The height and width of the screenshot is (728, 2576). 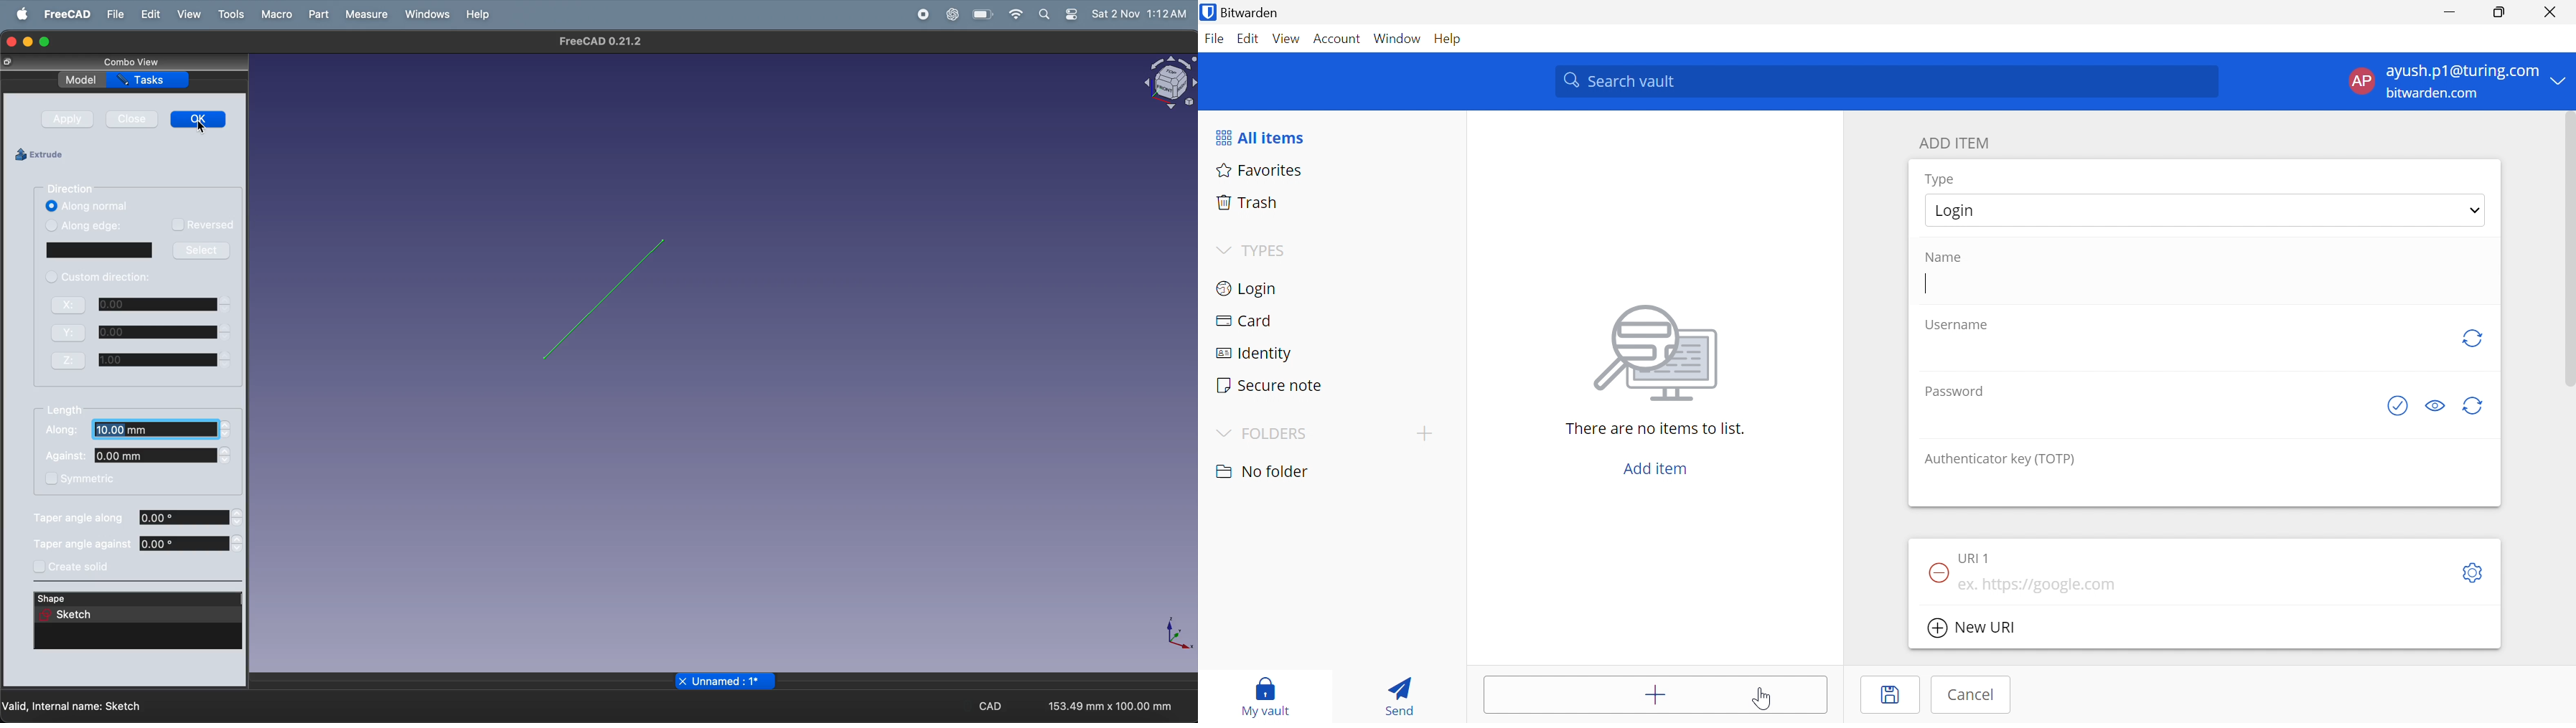 I want to click on My vault, so click(x=1266, y=689).